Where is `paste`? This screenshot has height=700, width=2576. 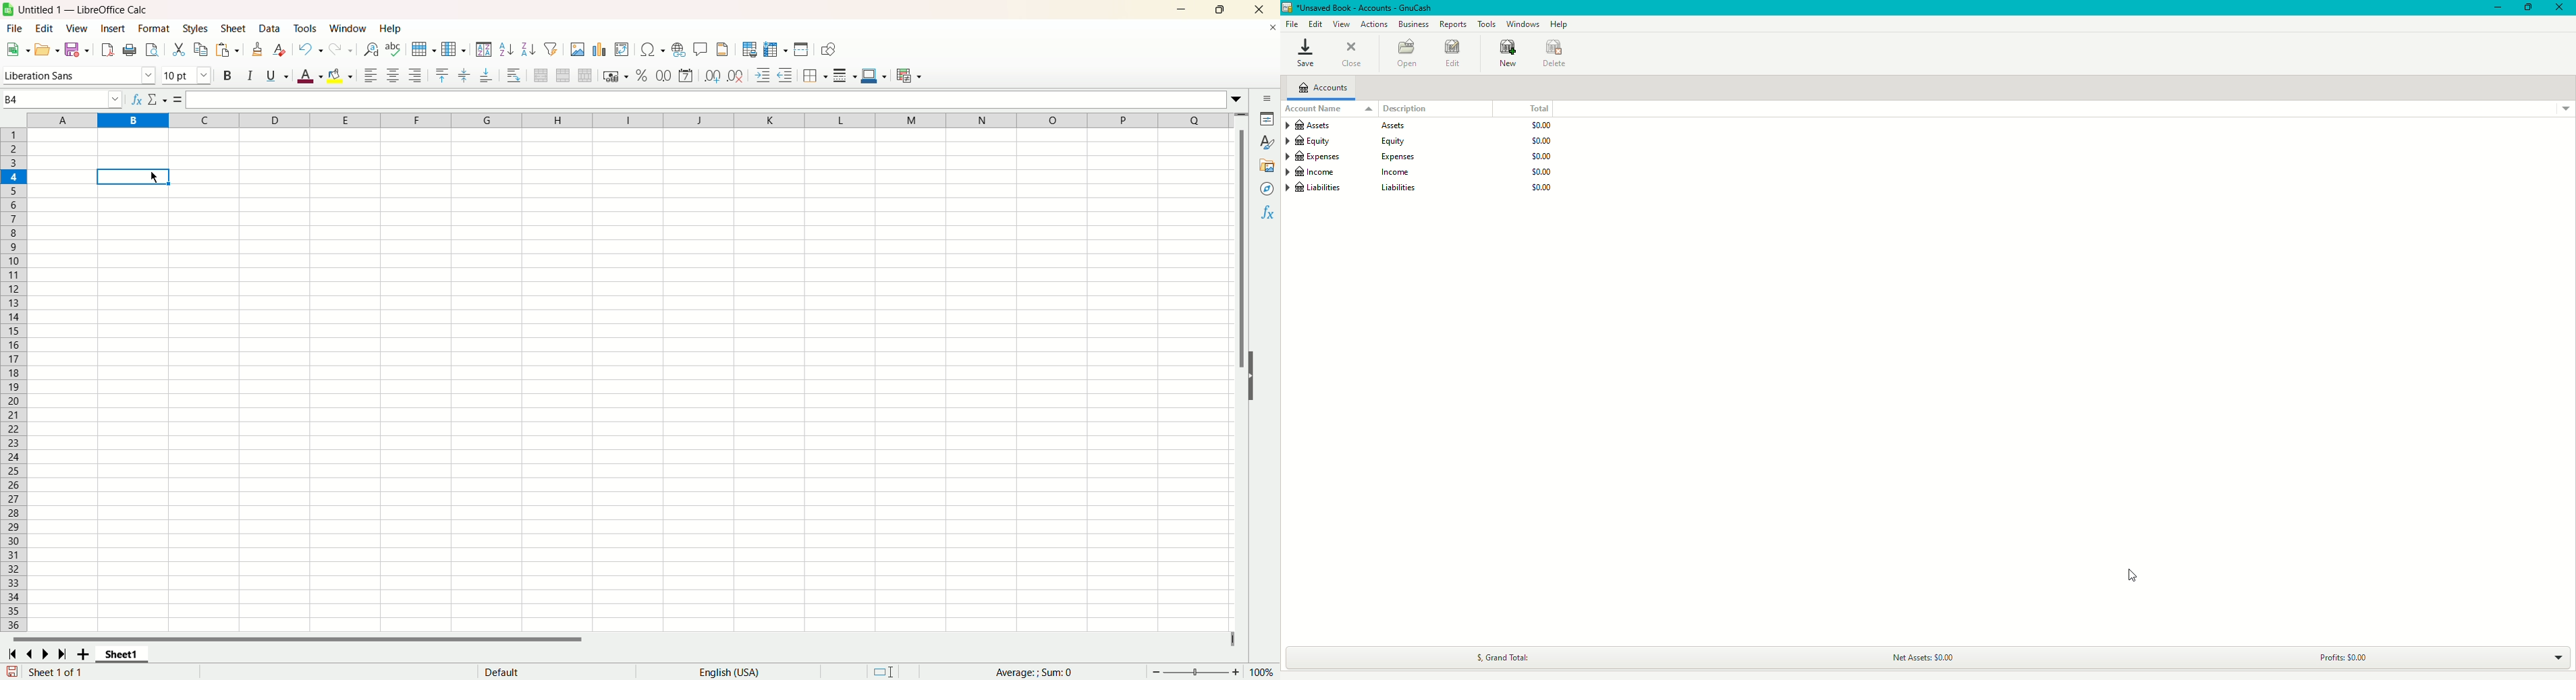
paste is located at coordinates (228, 51).